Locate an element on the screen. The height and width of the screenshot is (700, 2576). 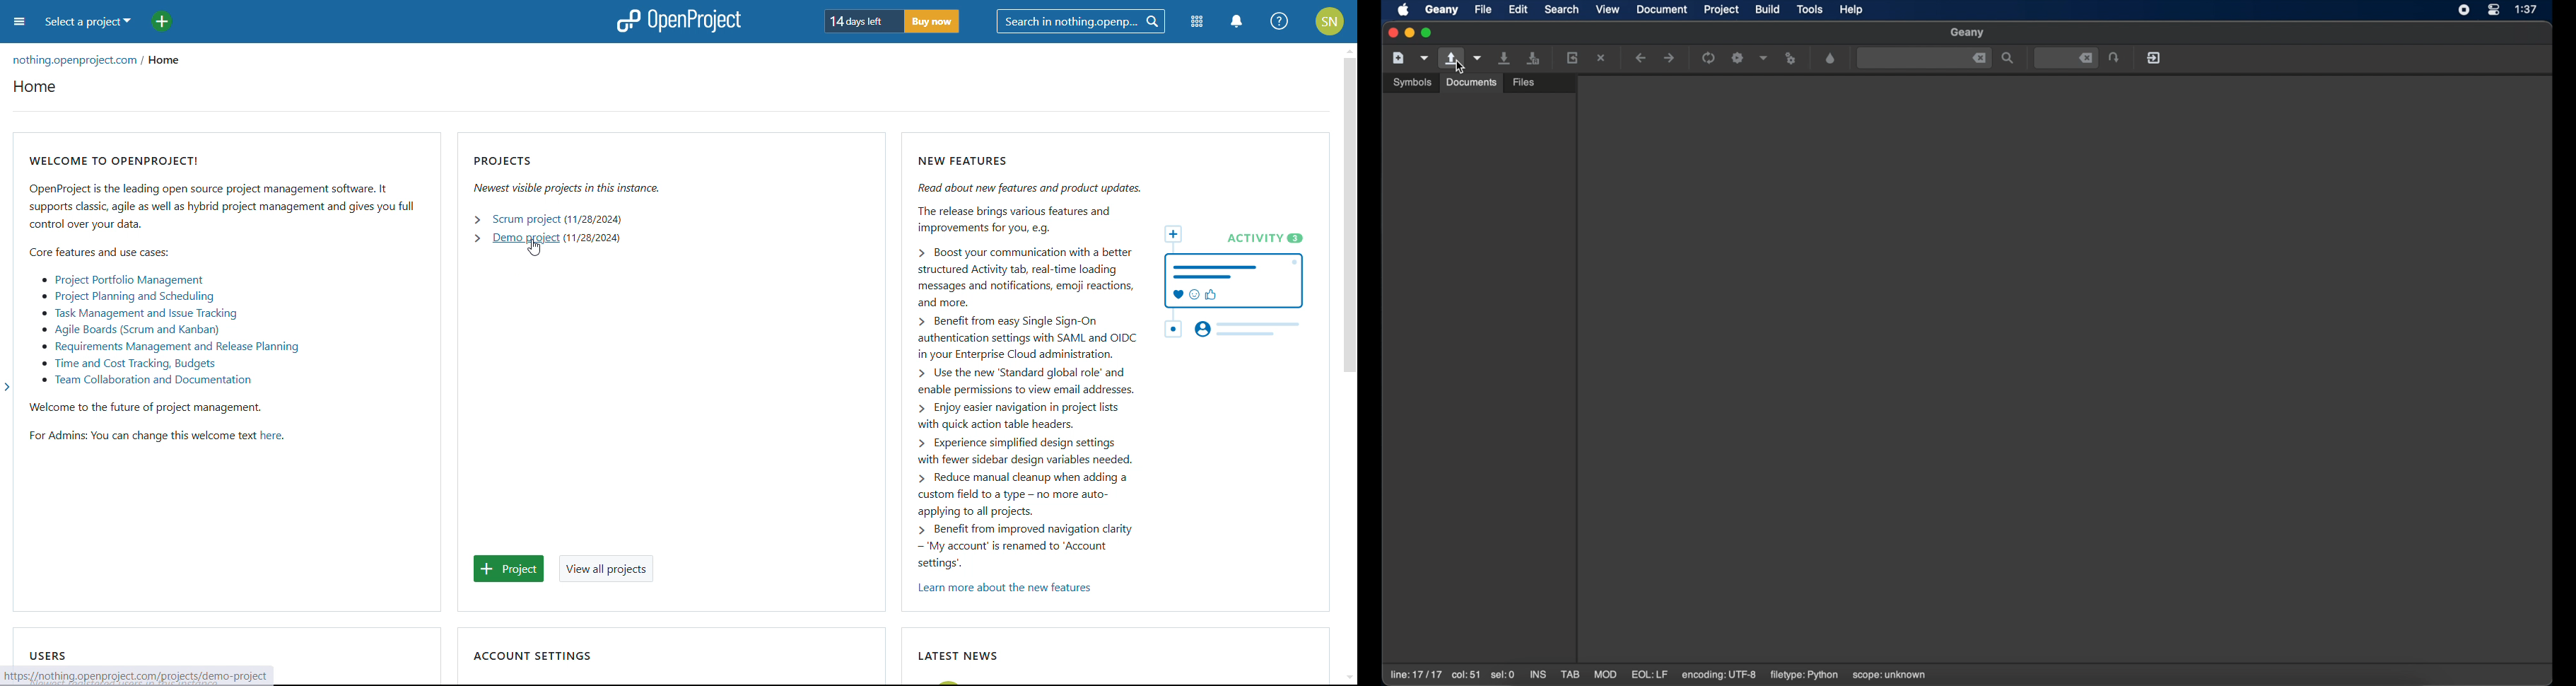
open a recent file is located at coordinates (1478, 58).